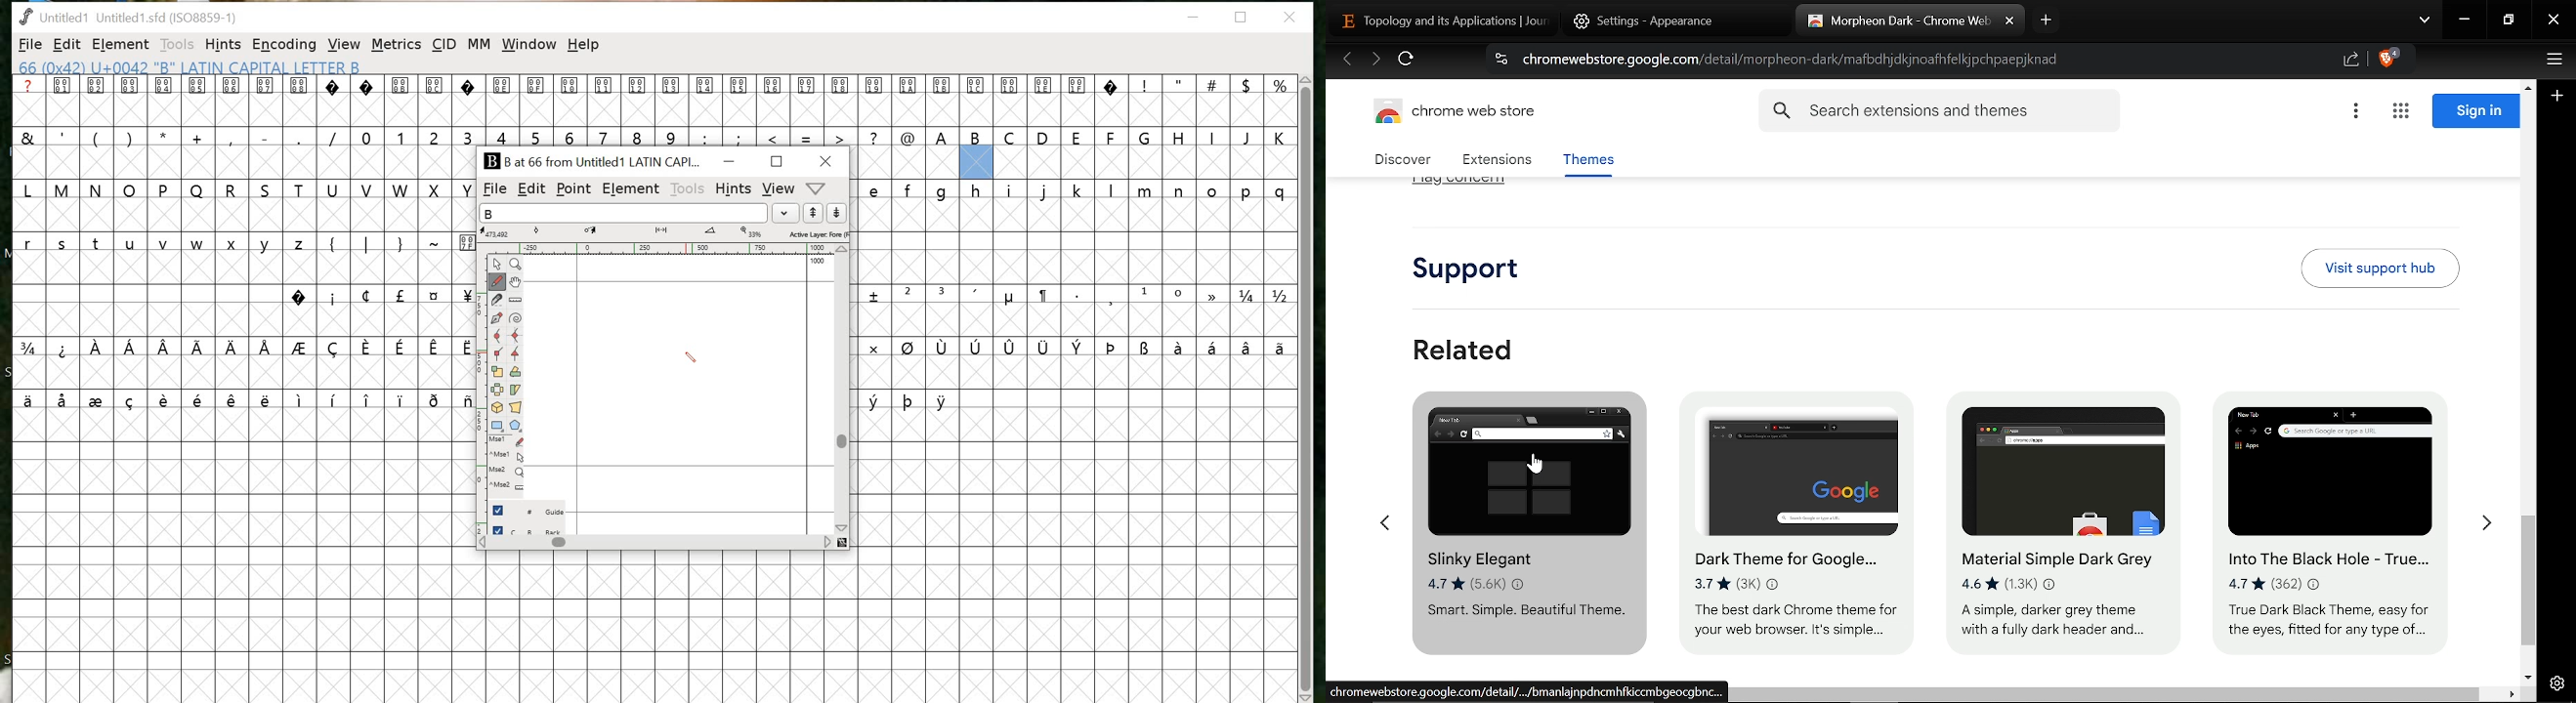  I want to click on Curve, so click(500, 337).